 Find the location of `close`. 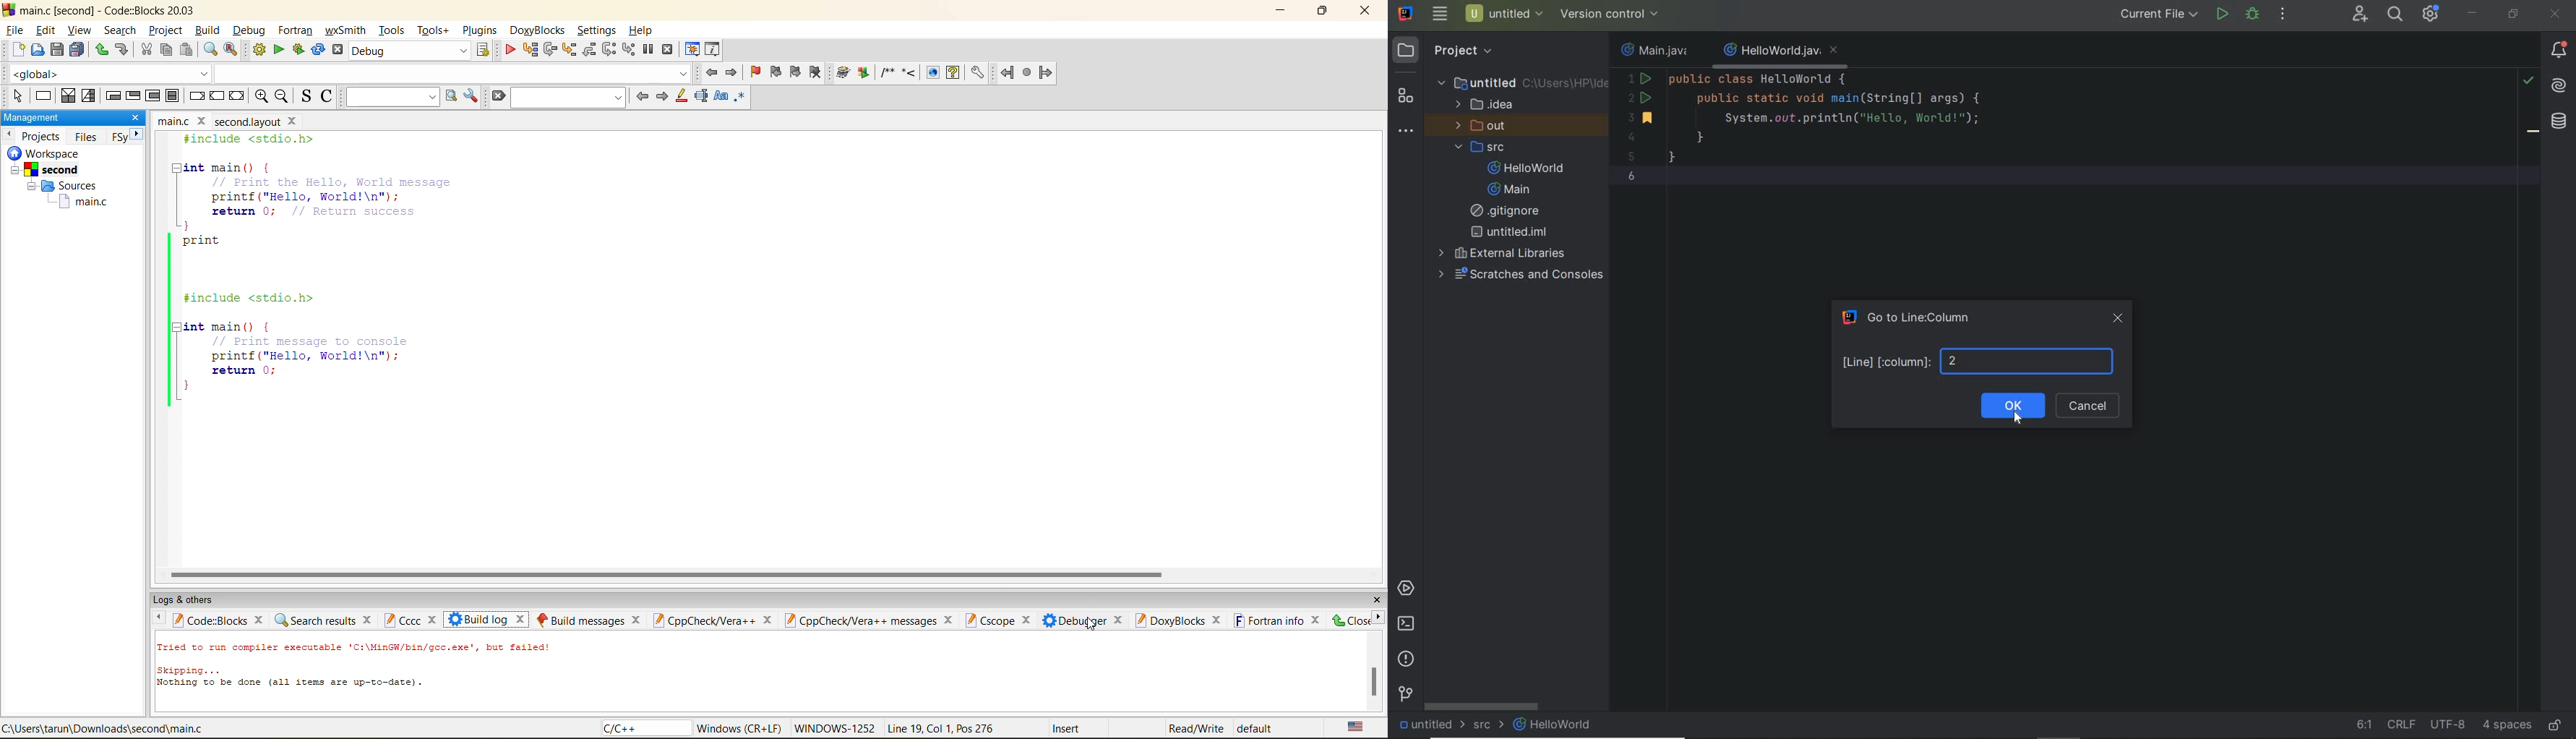

close is located at coordinates (1376, 596).